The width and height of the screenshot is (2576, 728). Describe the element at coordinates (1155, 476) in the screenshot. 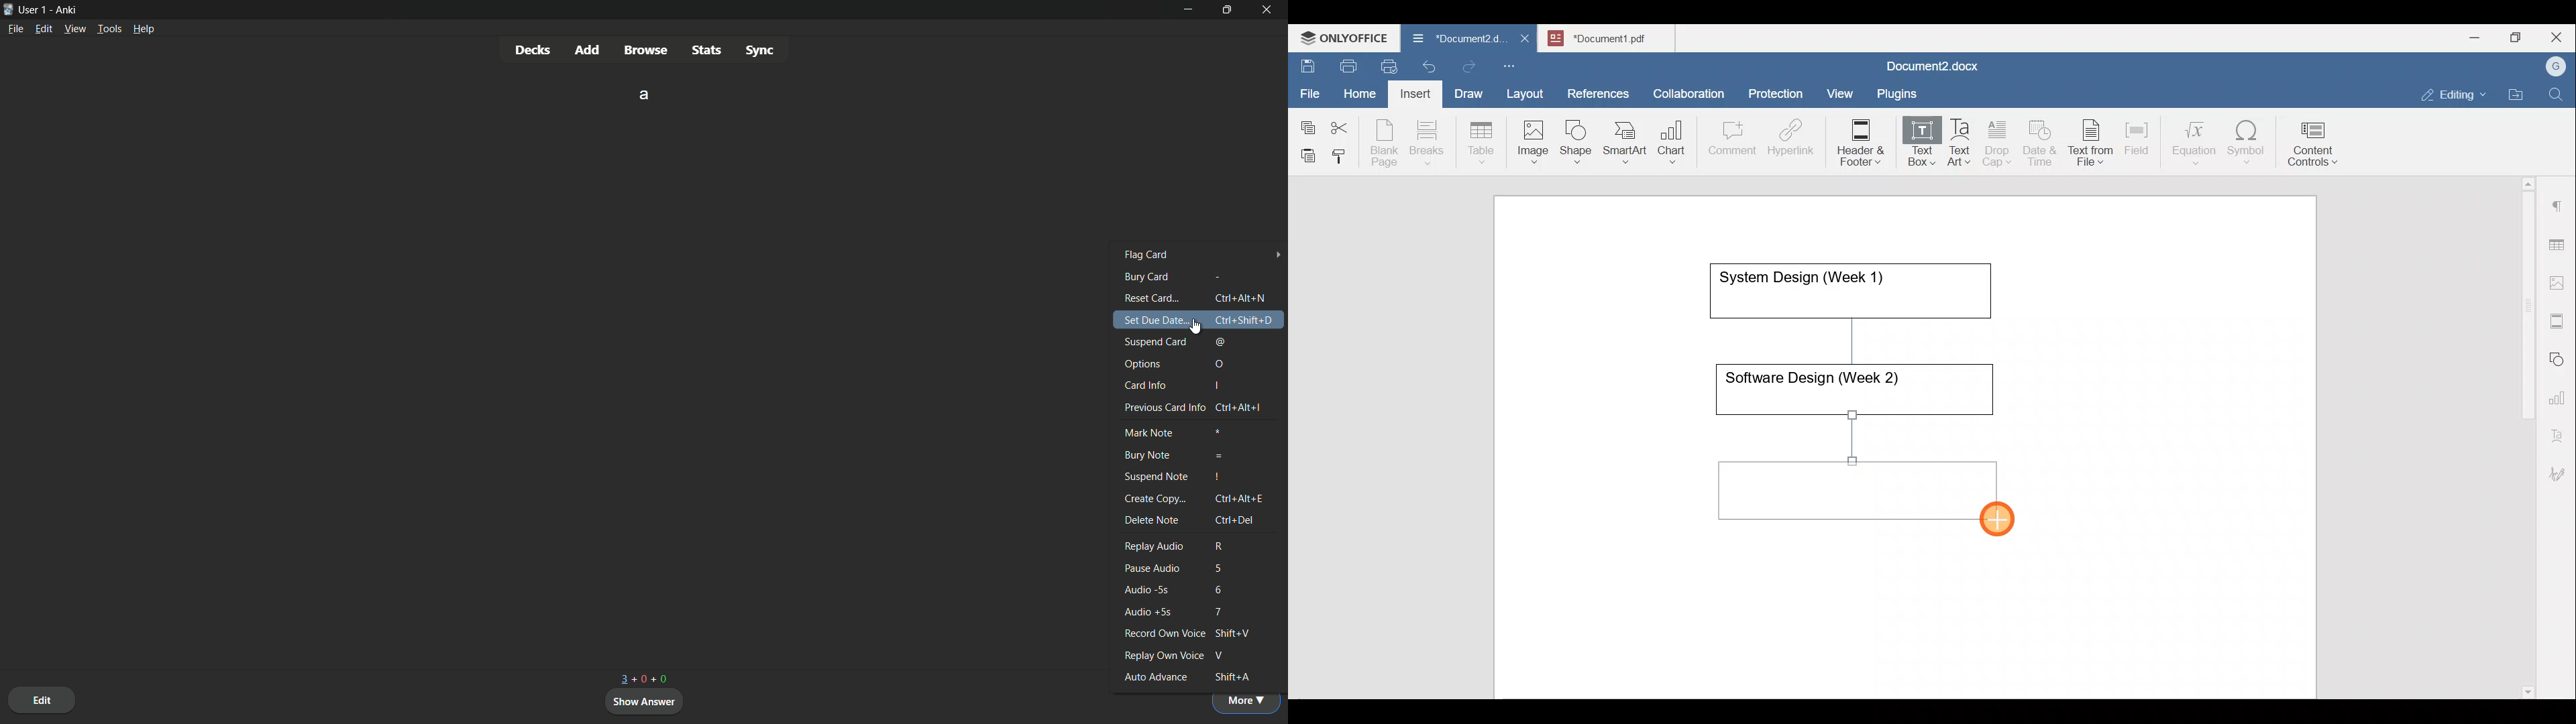

I see `suspend note` at that location.